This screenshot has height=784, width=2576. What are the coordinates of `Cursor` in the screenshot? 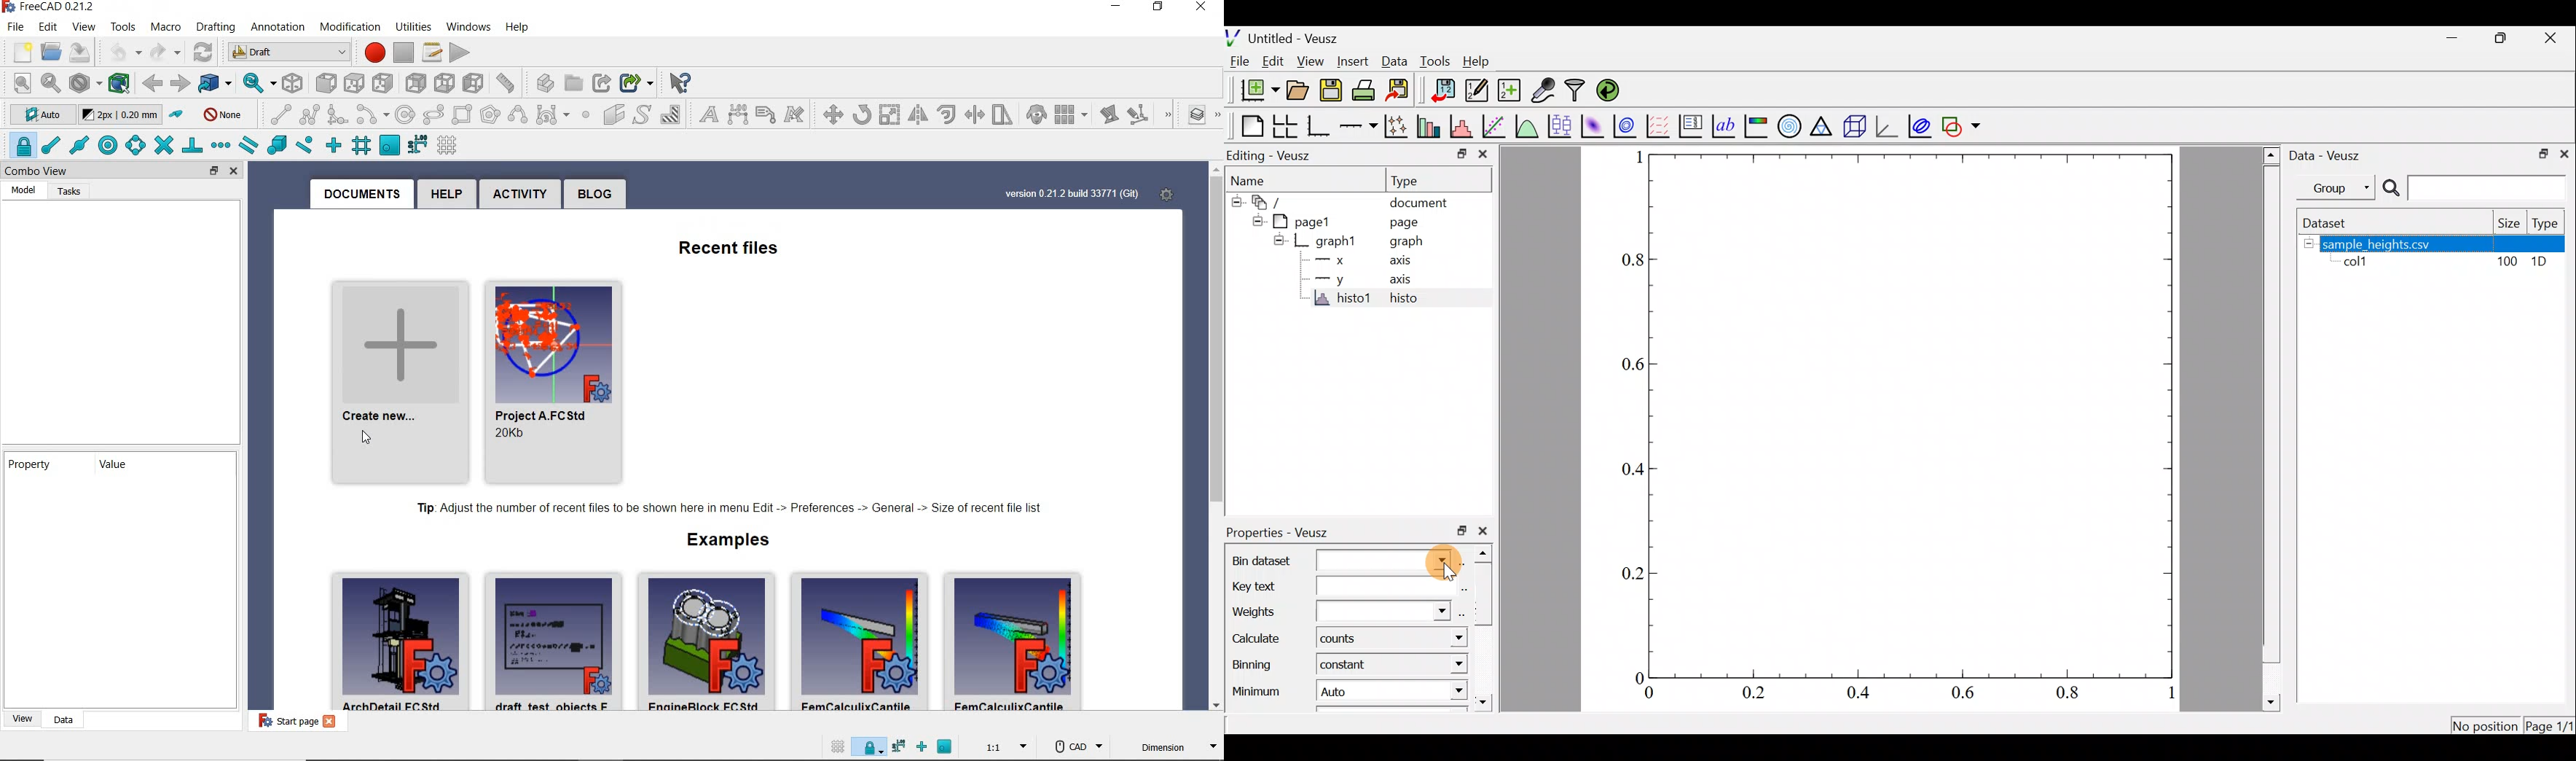 It's located at (1439, 558).